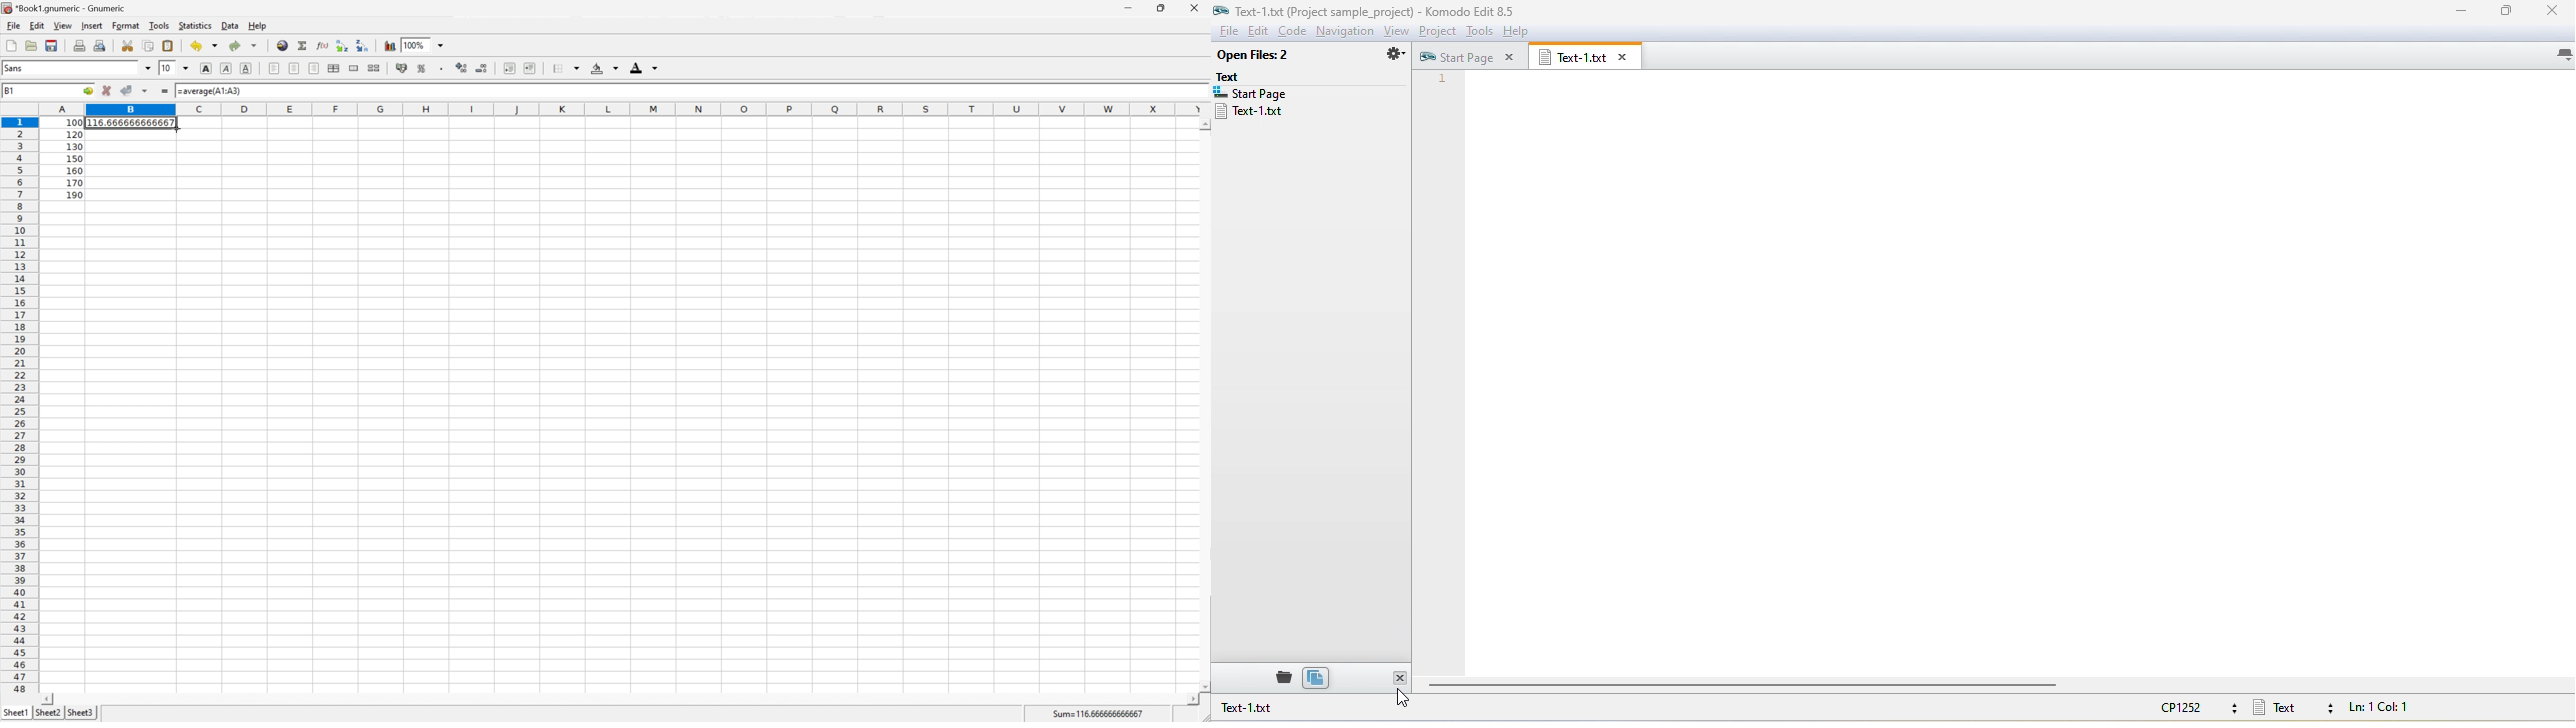  I want to click on 116666666666667, so click(132, 121).